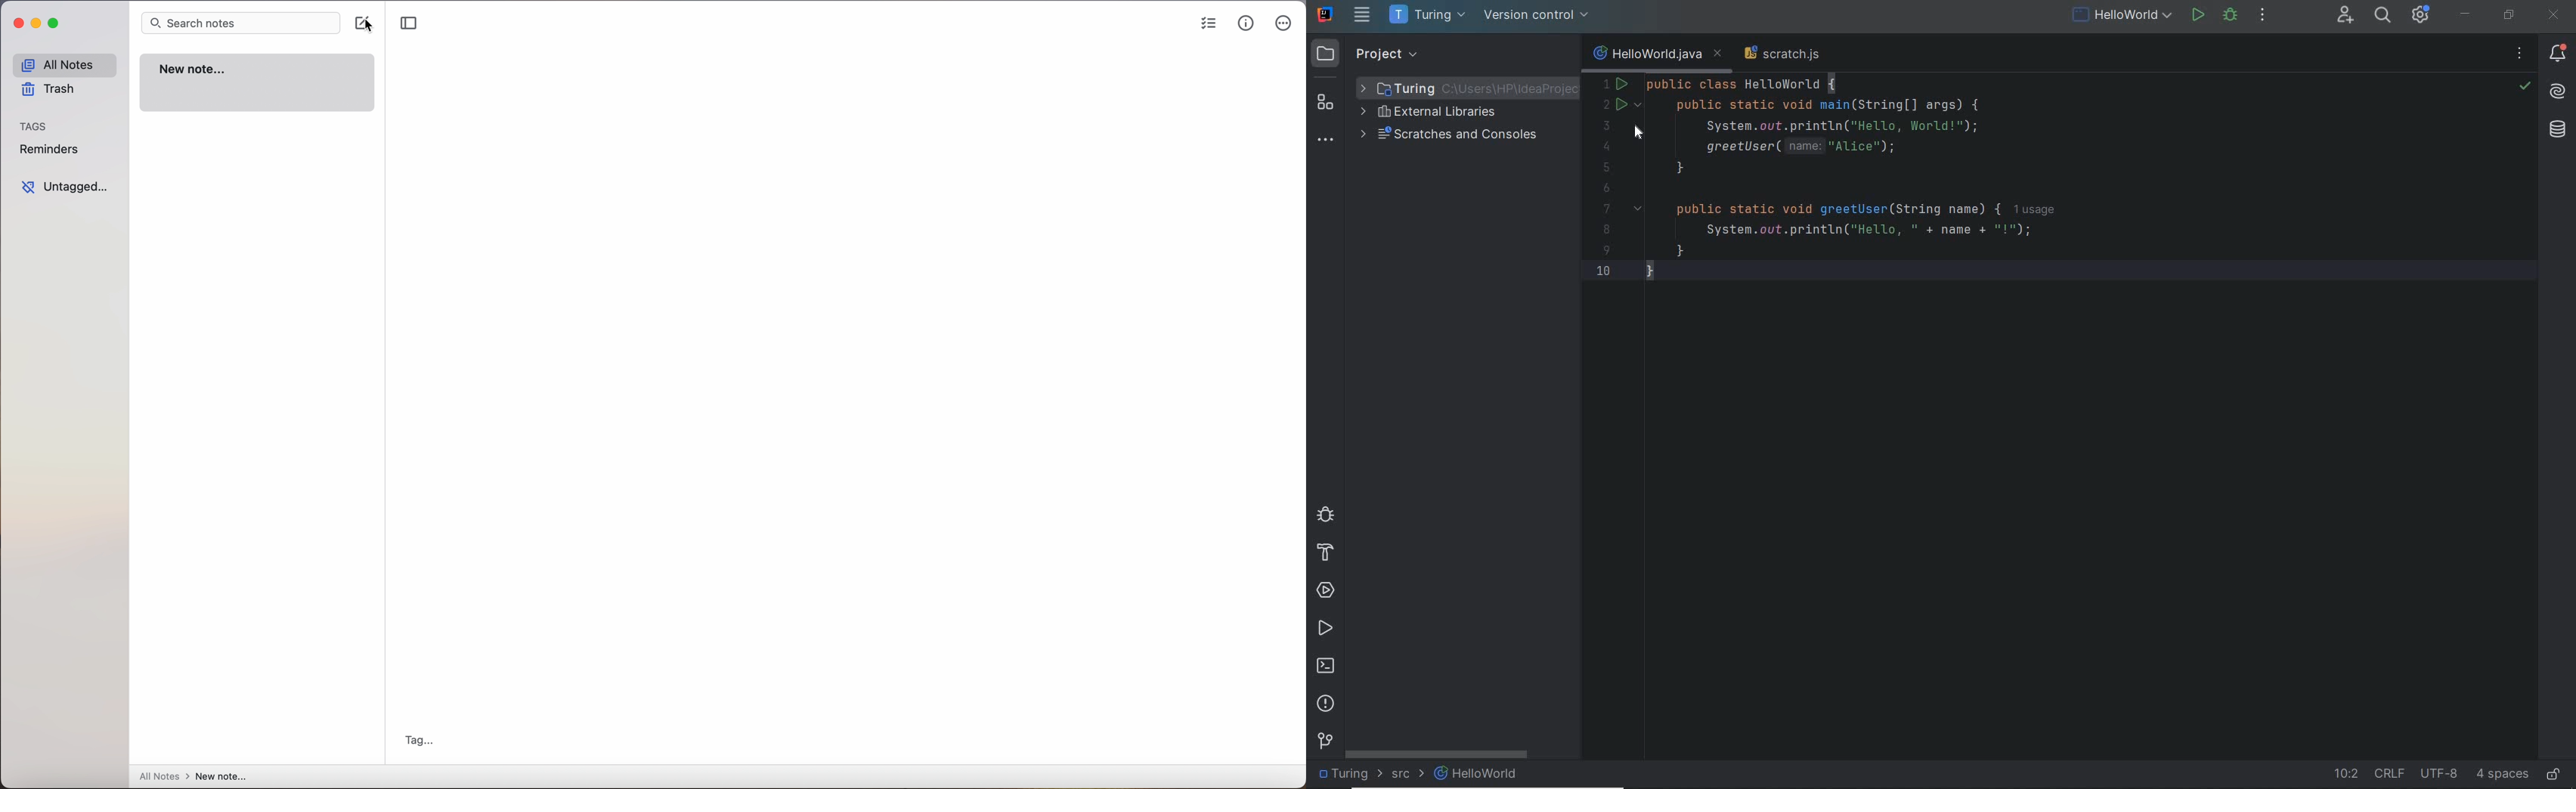 The width and height of the screenshot is (2576, 812). I want to click on metrics, so click(1246, 24).